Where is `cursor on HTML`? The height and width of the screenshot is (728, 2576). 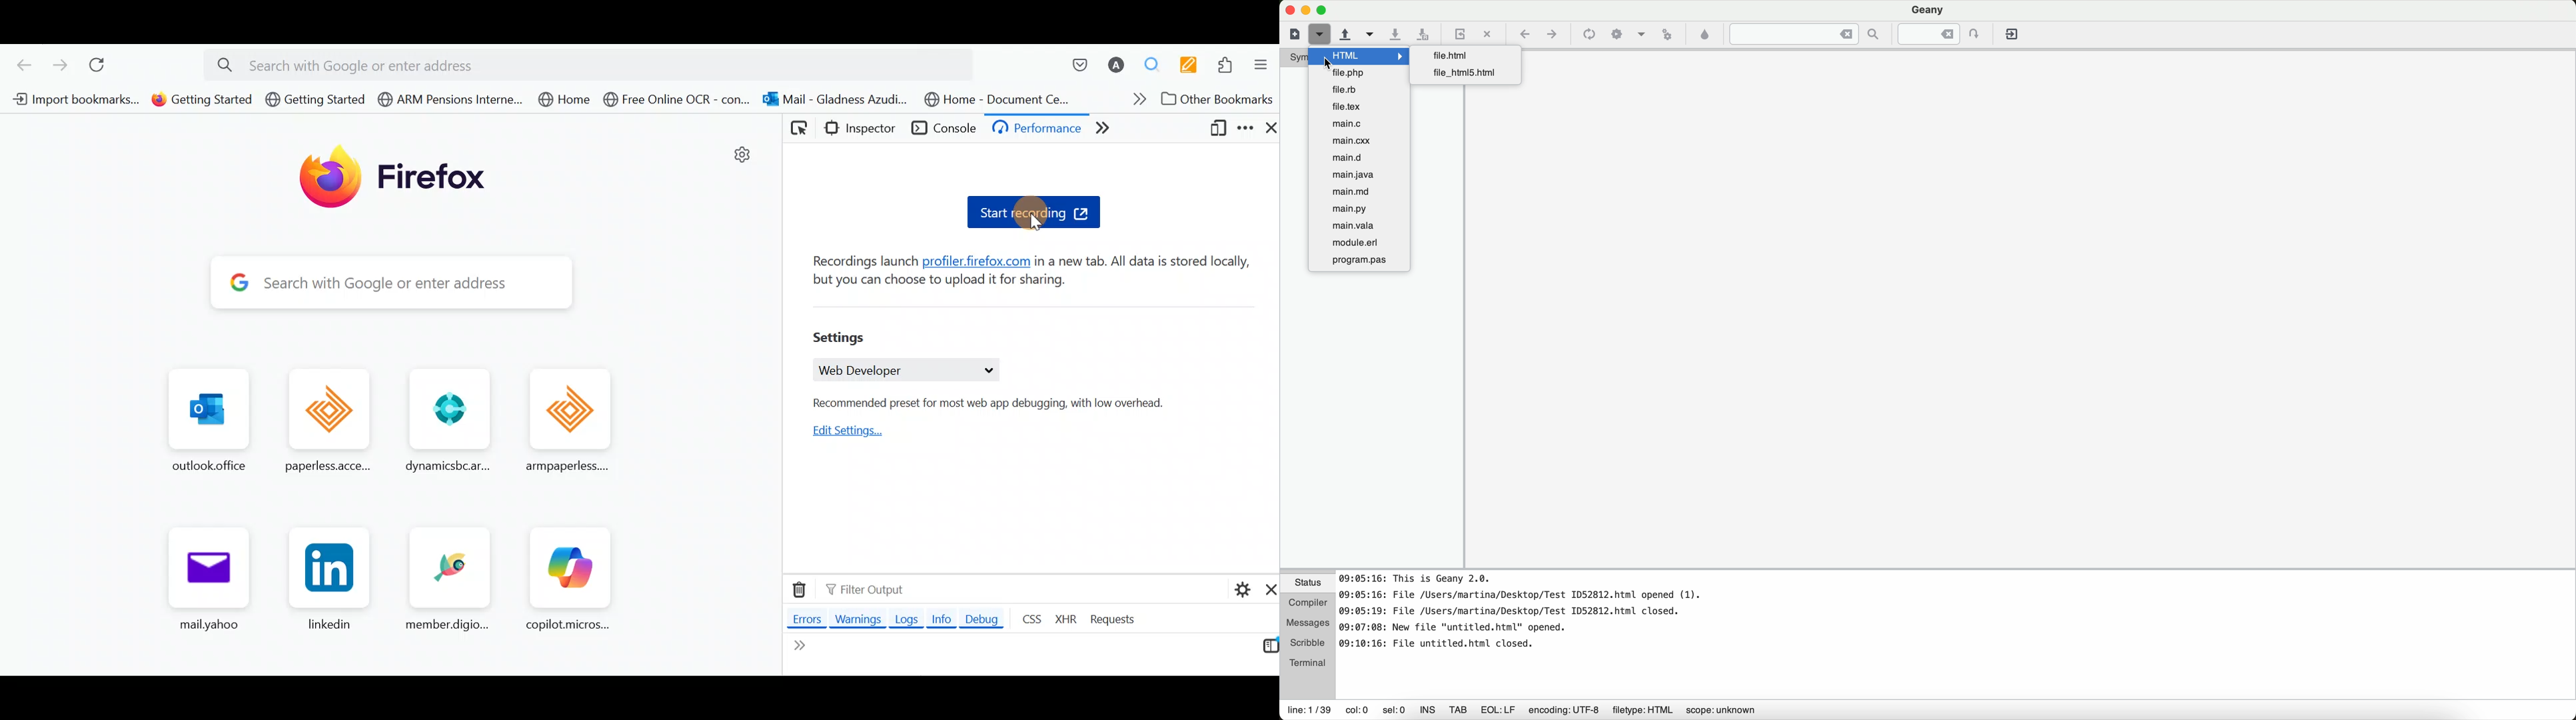
cursor on HTML is located at coordinates (1358, 57).